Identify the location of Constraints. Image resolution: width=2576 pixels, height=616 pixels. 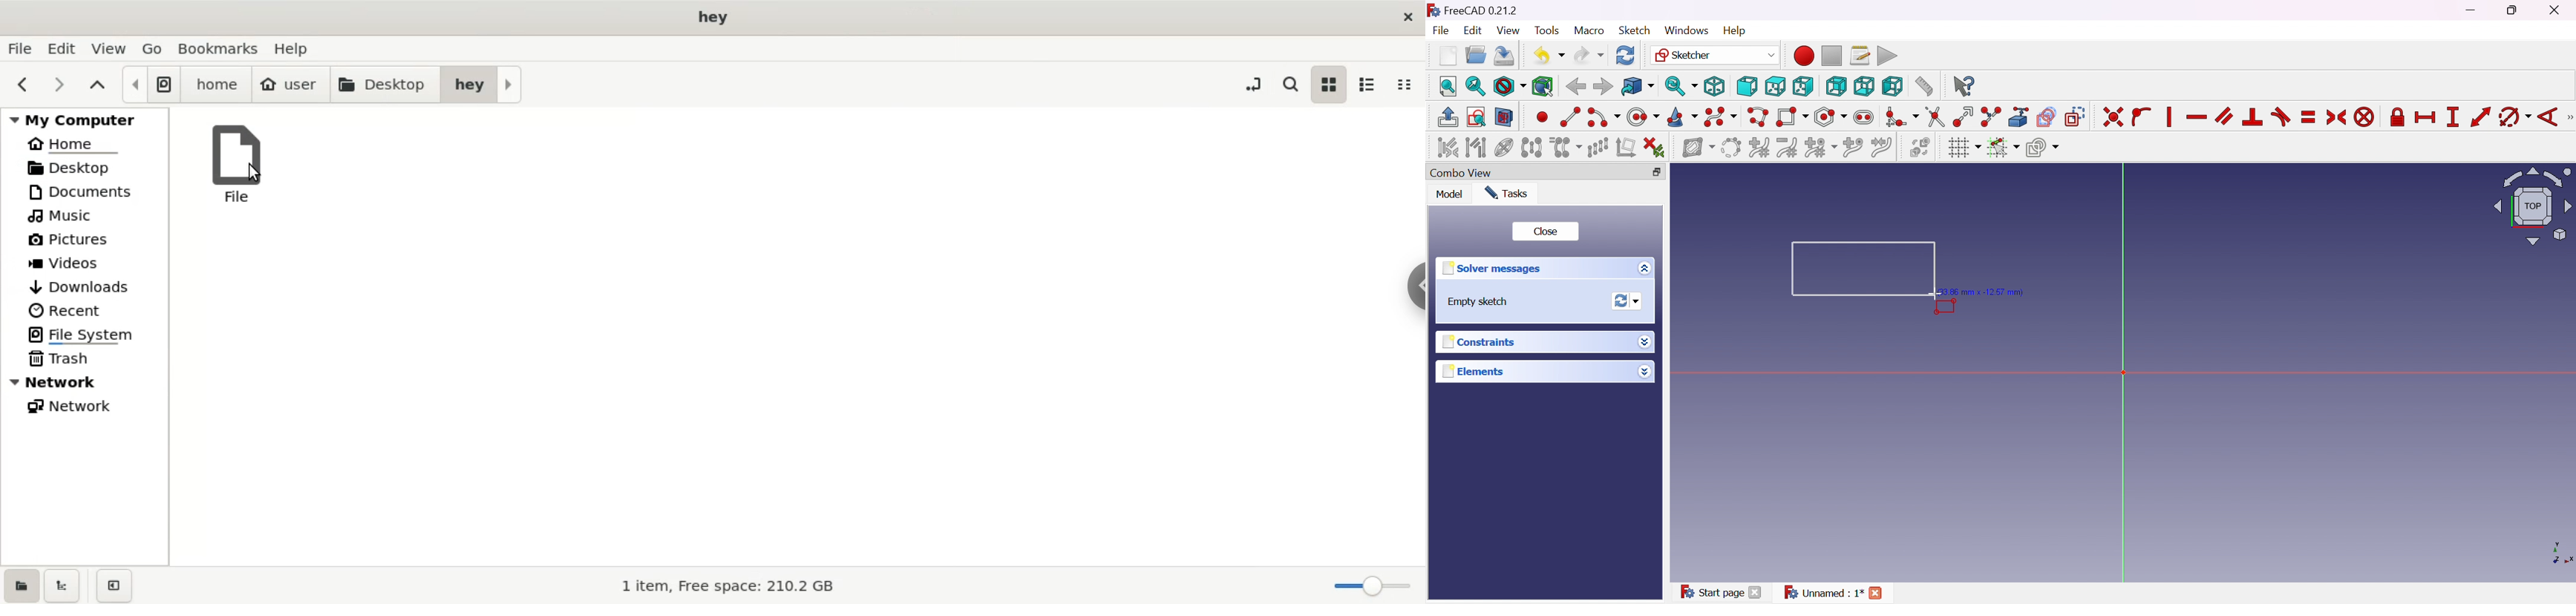
(1486, 341).